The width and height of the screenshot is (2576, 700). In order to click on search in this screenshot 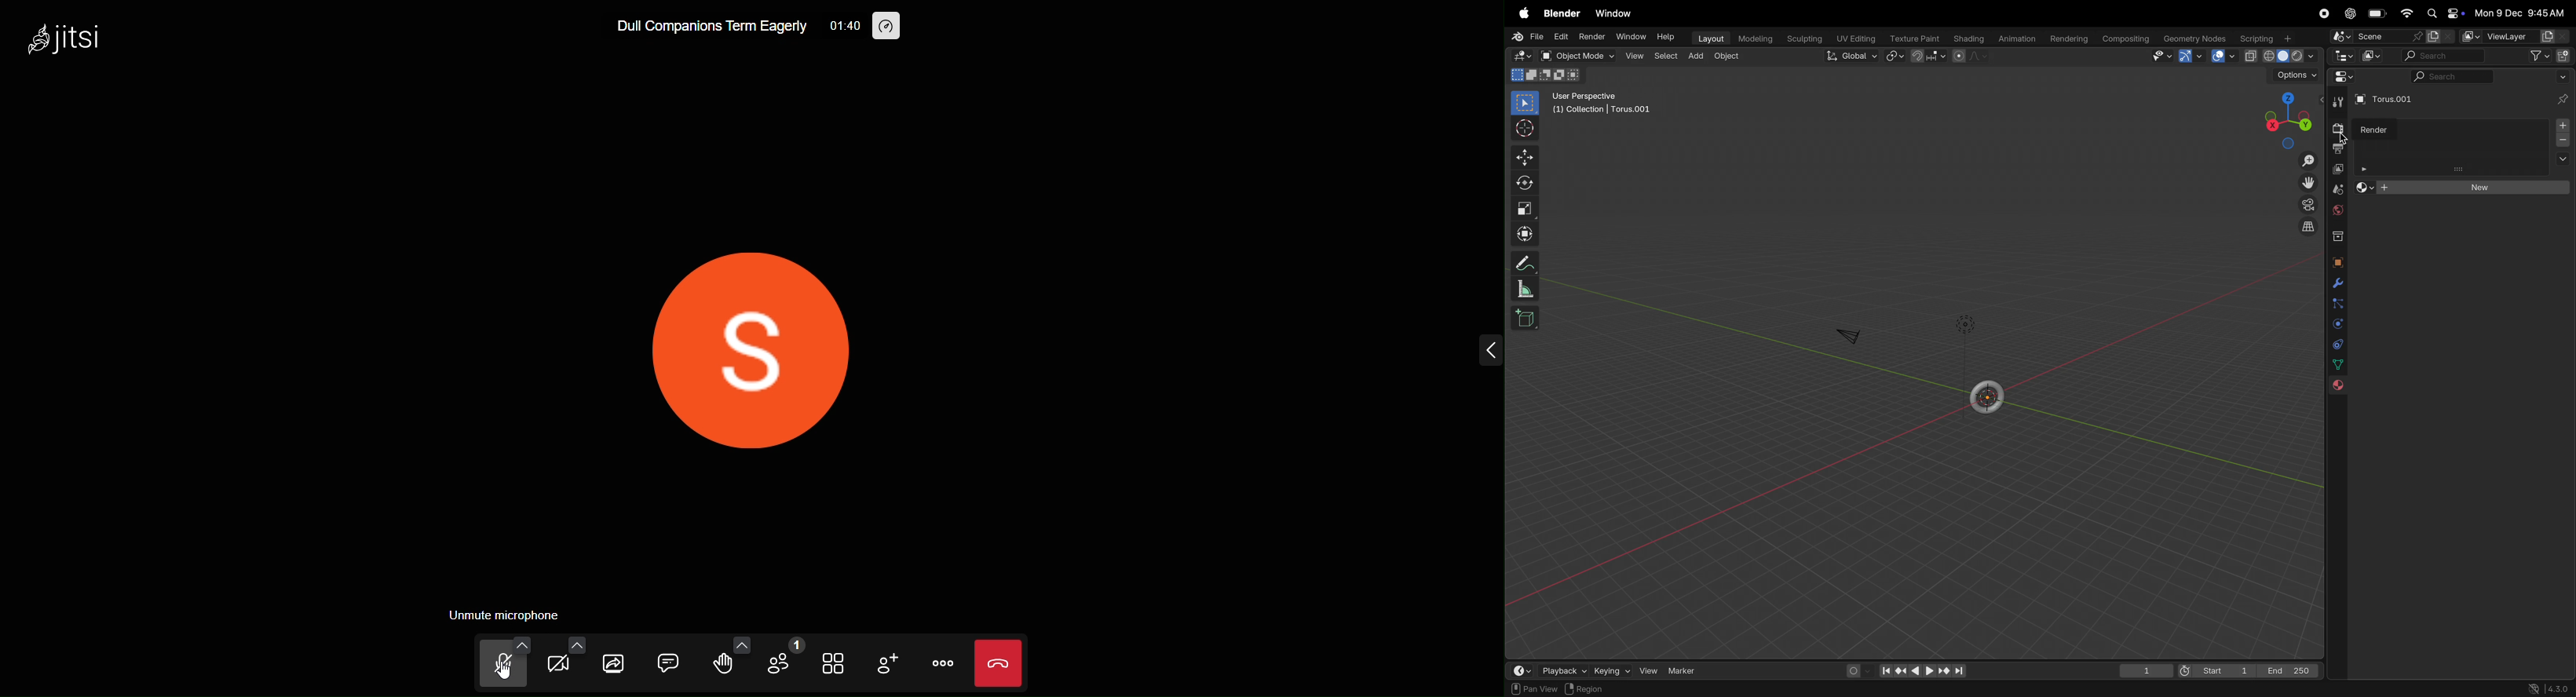, I will do `click(2441, 56)`.